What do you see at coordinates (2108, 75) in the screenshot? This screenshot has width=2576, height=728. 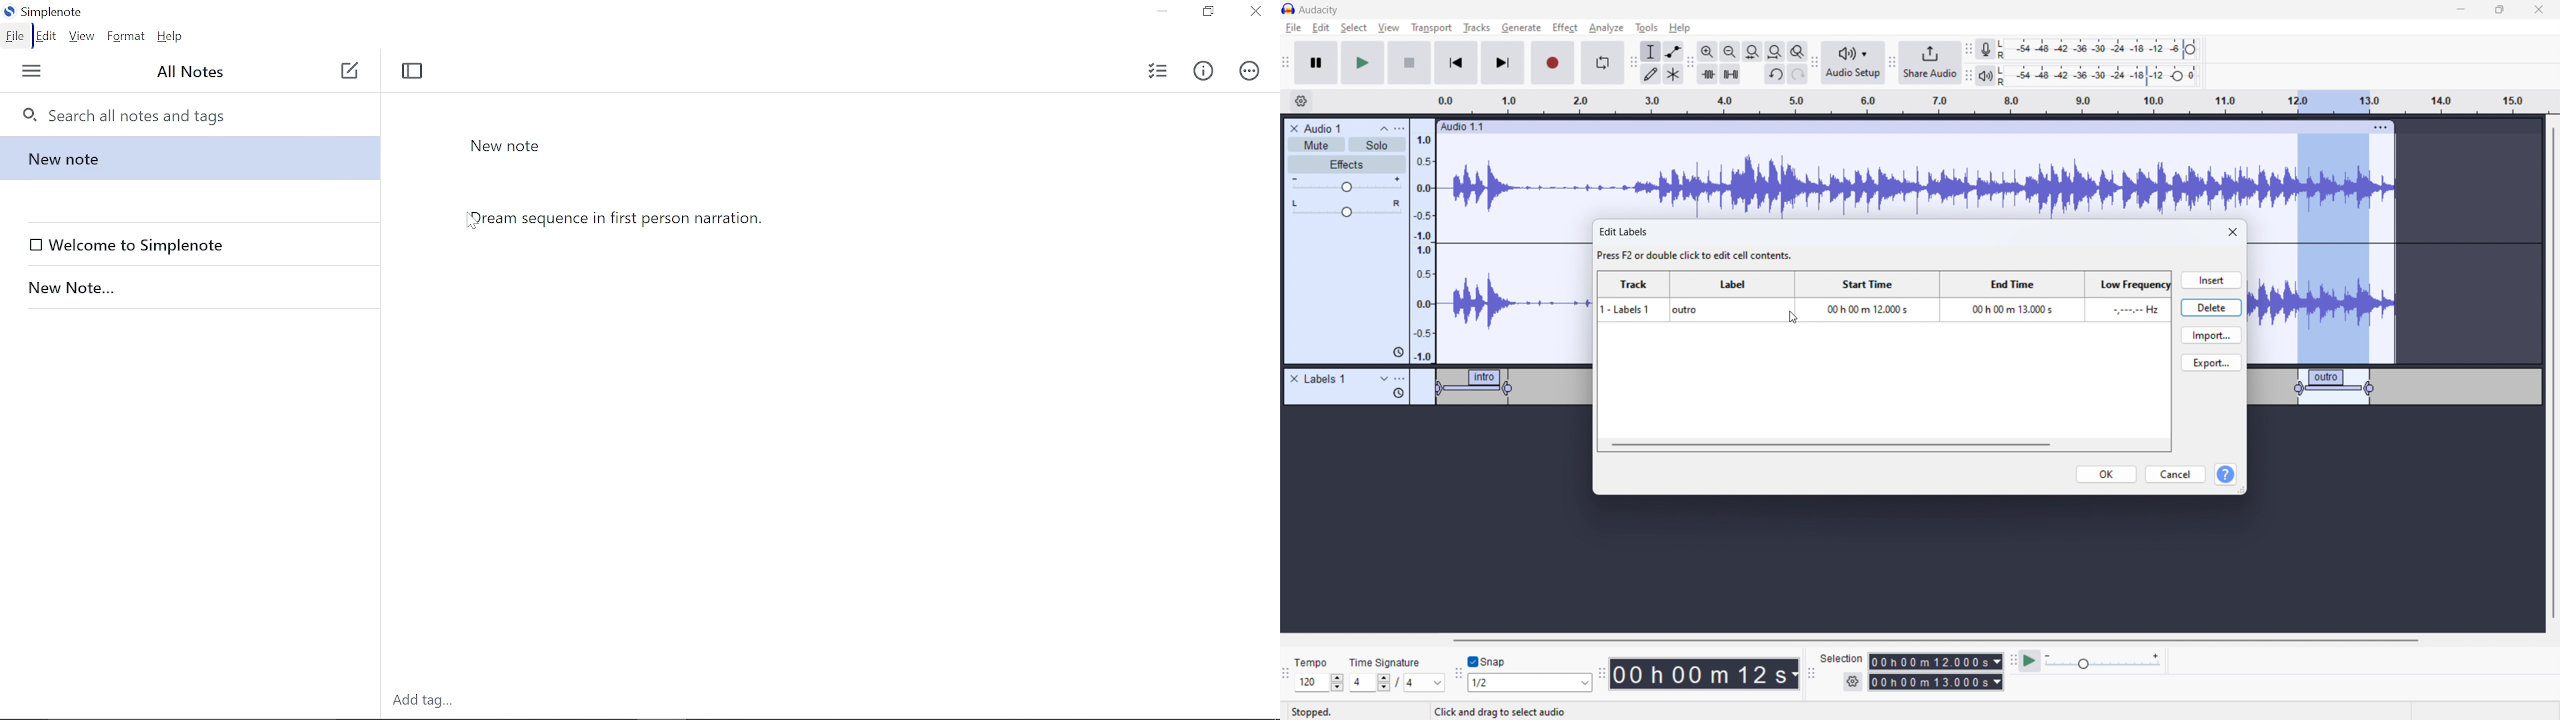 I see `playback level` at bounding box center [2108, 75].